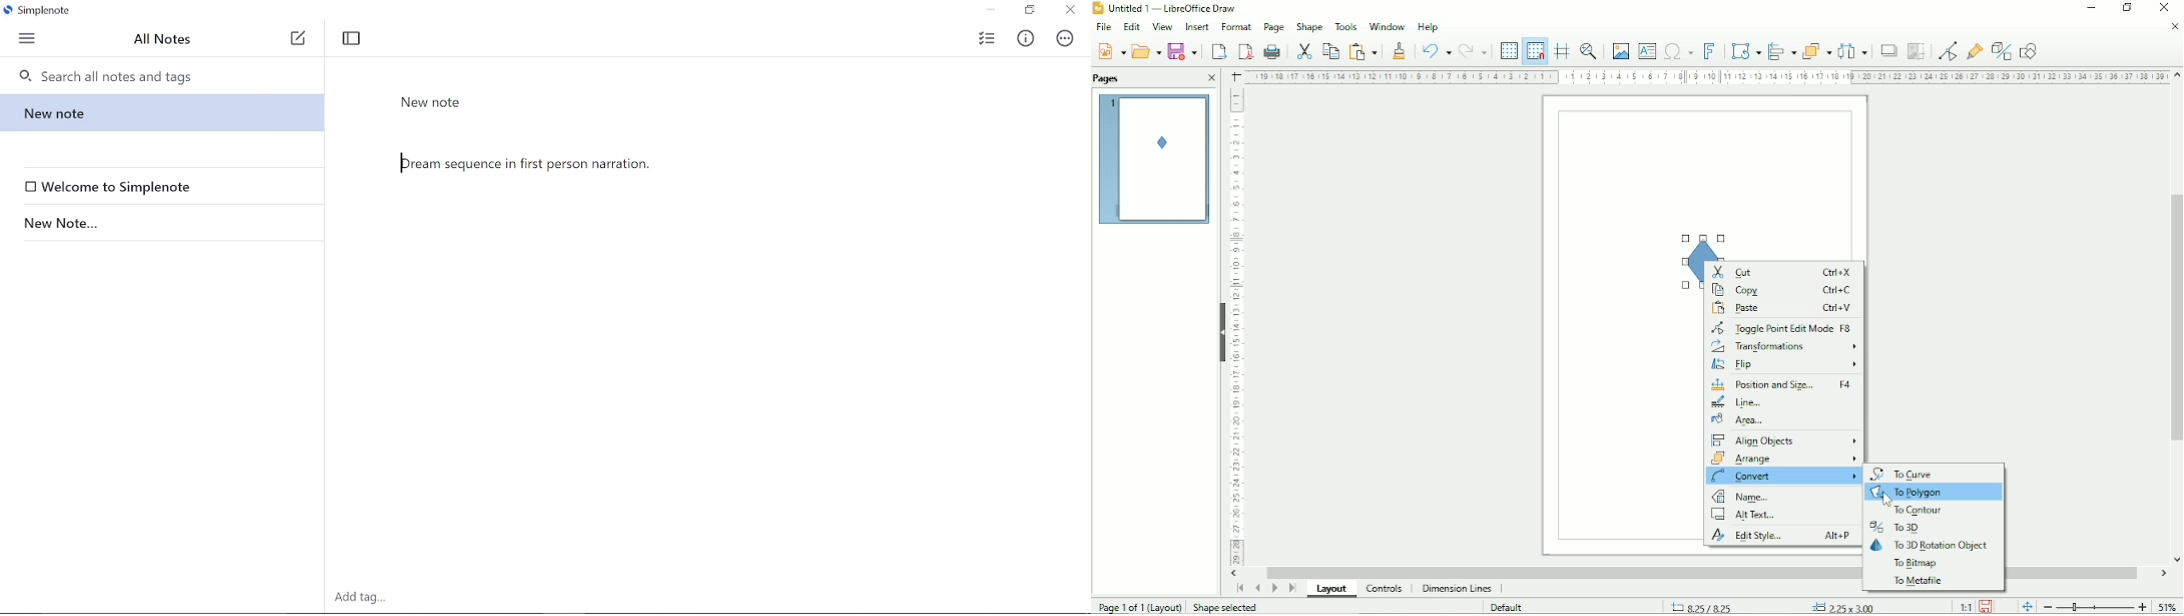  What do you see at coordinates (1365, 49) in the screenshot?
I see `Paste` at bounding box center [1365, 49].